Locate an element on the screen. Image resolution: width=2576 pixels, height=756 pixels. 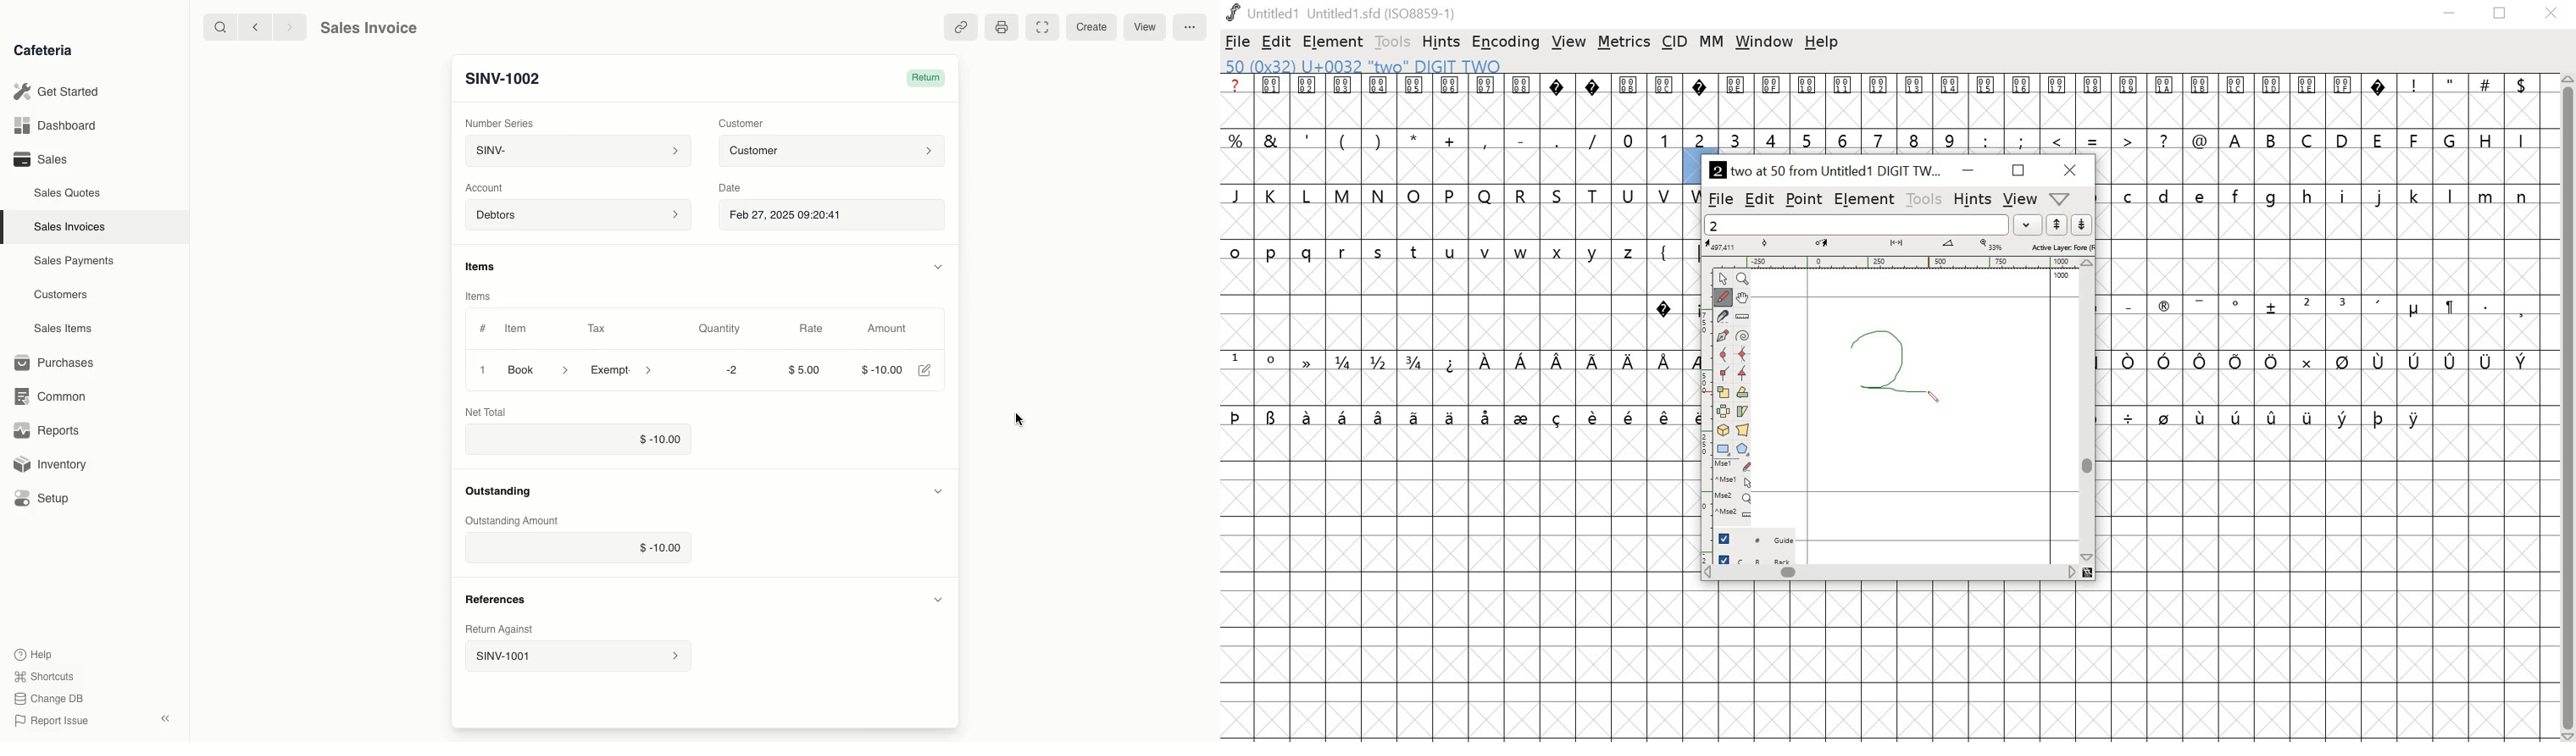
up is located at coordinates (2057, 225).